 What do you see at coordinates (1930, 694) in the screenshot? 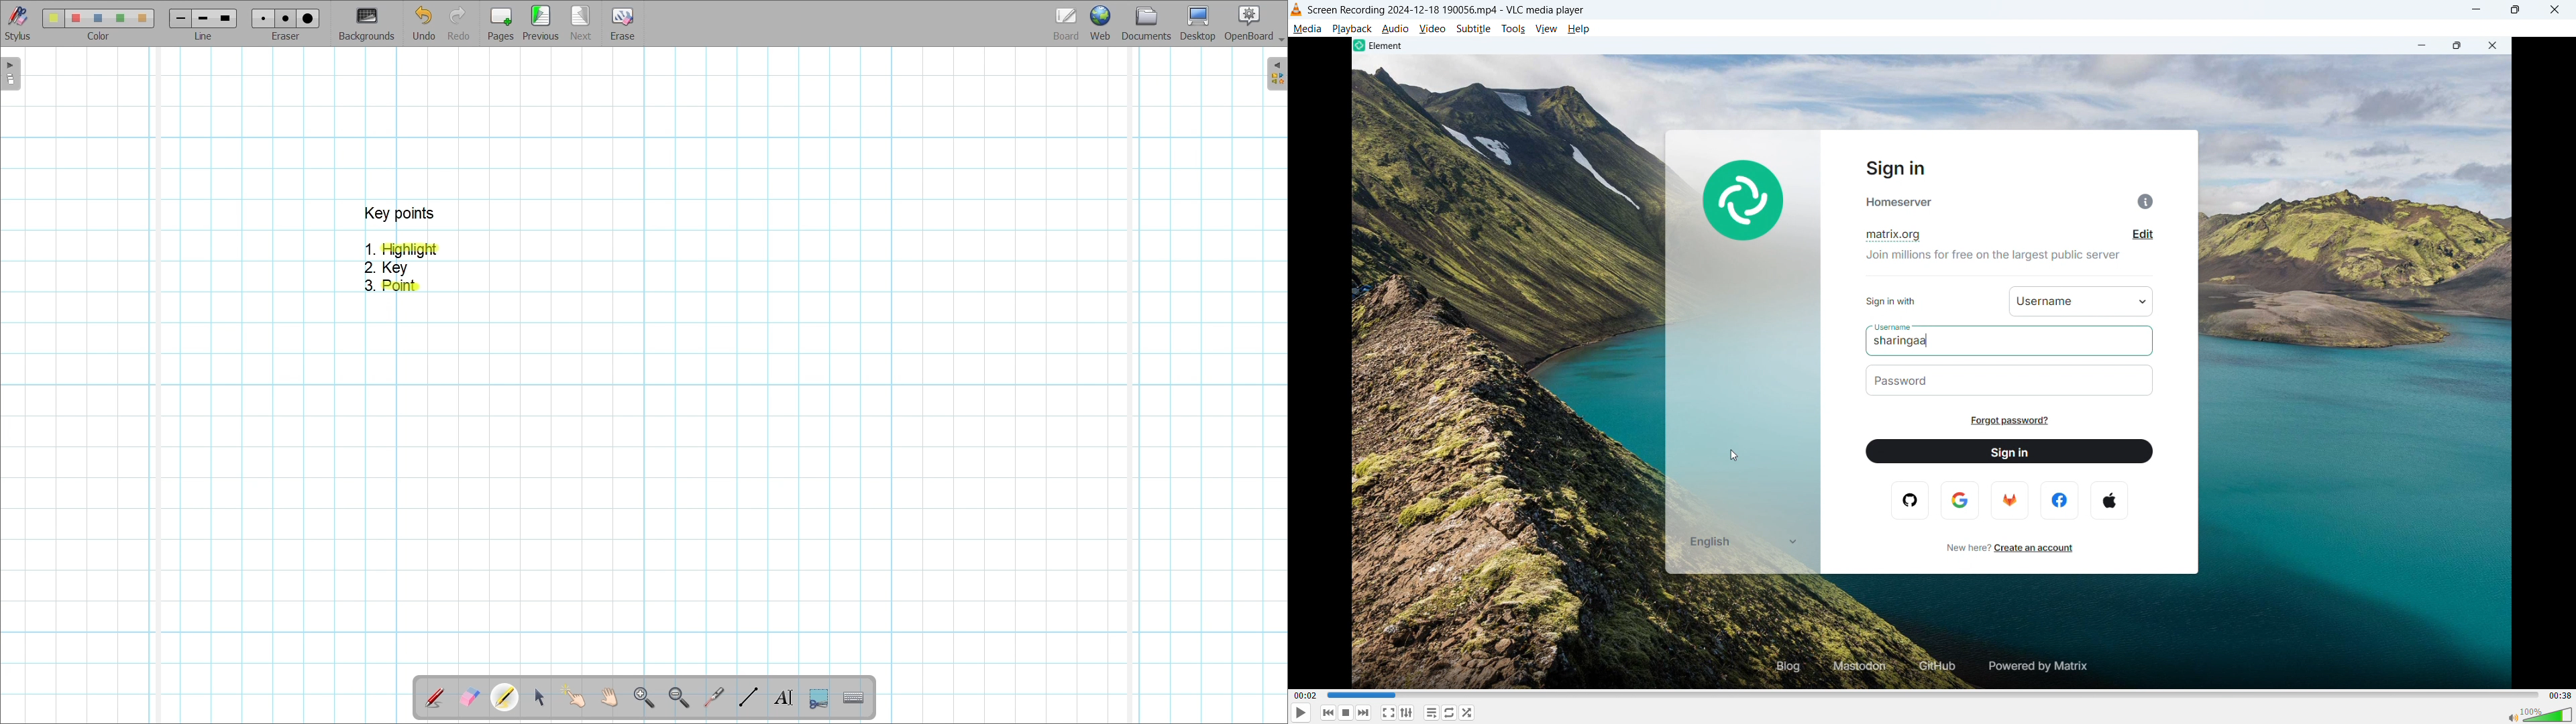
I see `time bar` at bounding box center [1930, 694].